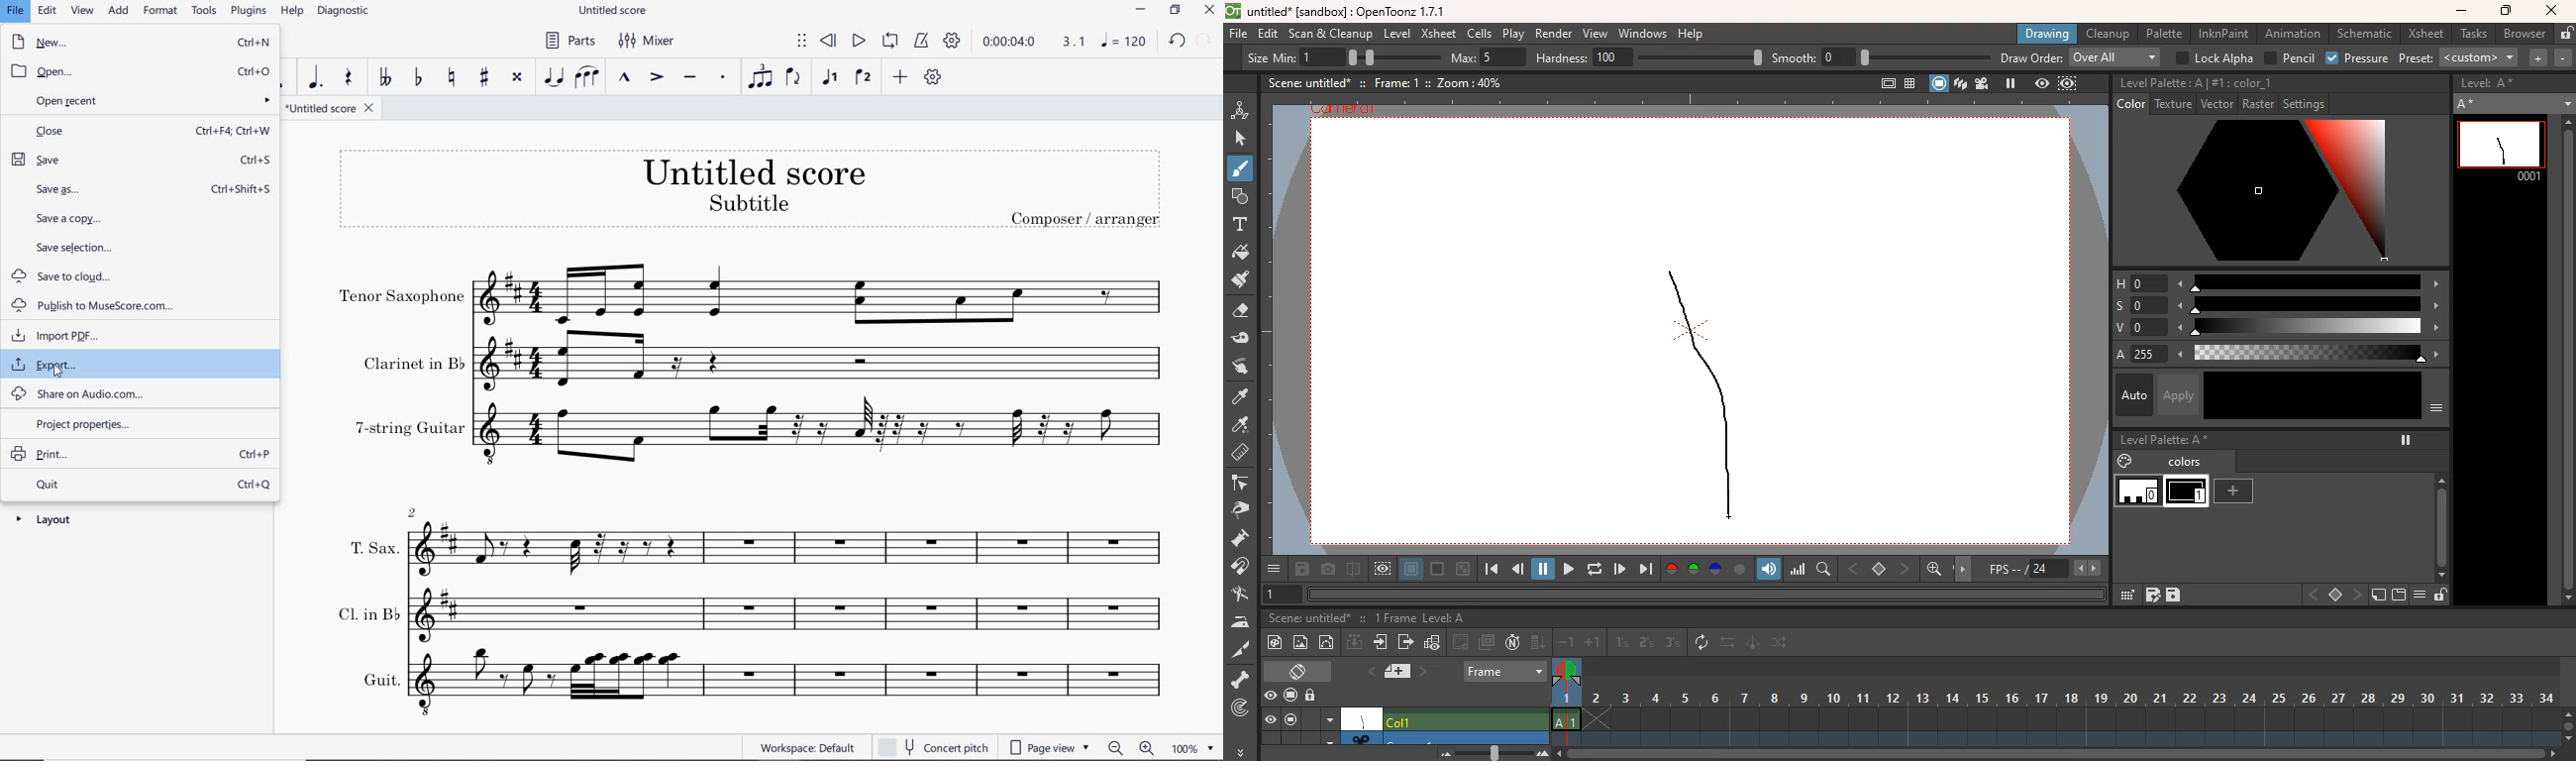 This screenshot has width=2576, height=784. What do you see at coordinates (141, 217) in the screenshot?
I see `save a copy` at bounding box center [141, 217].